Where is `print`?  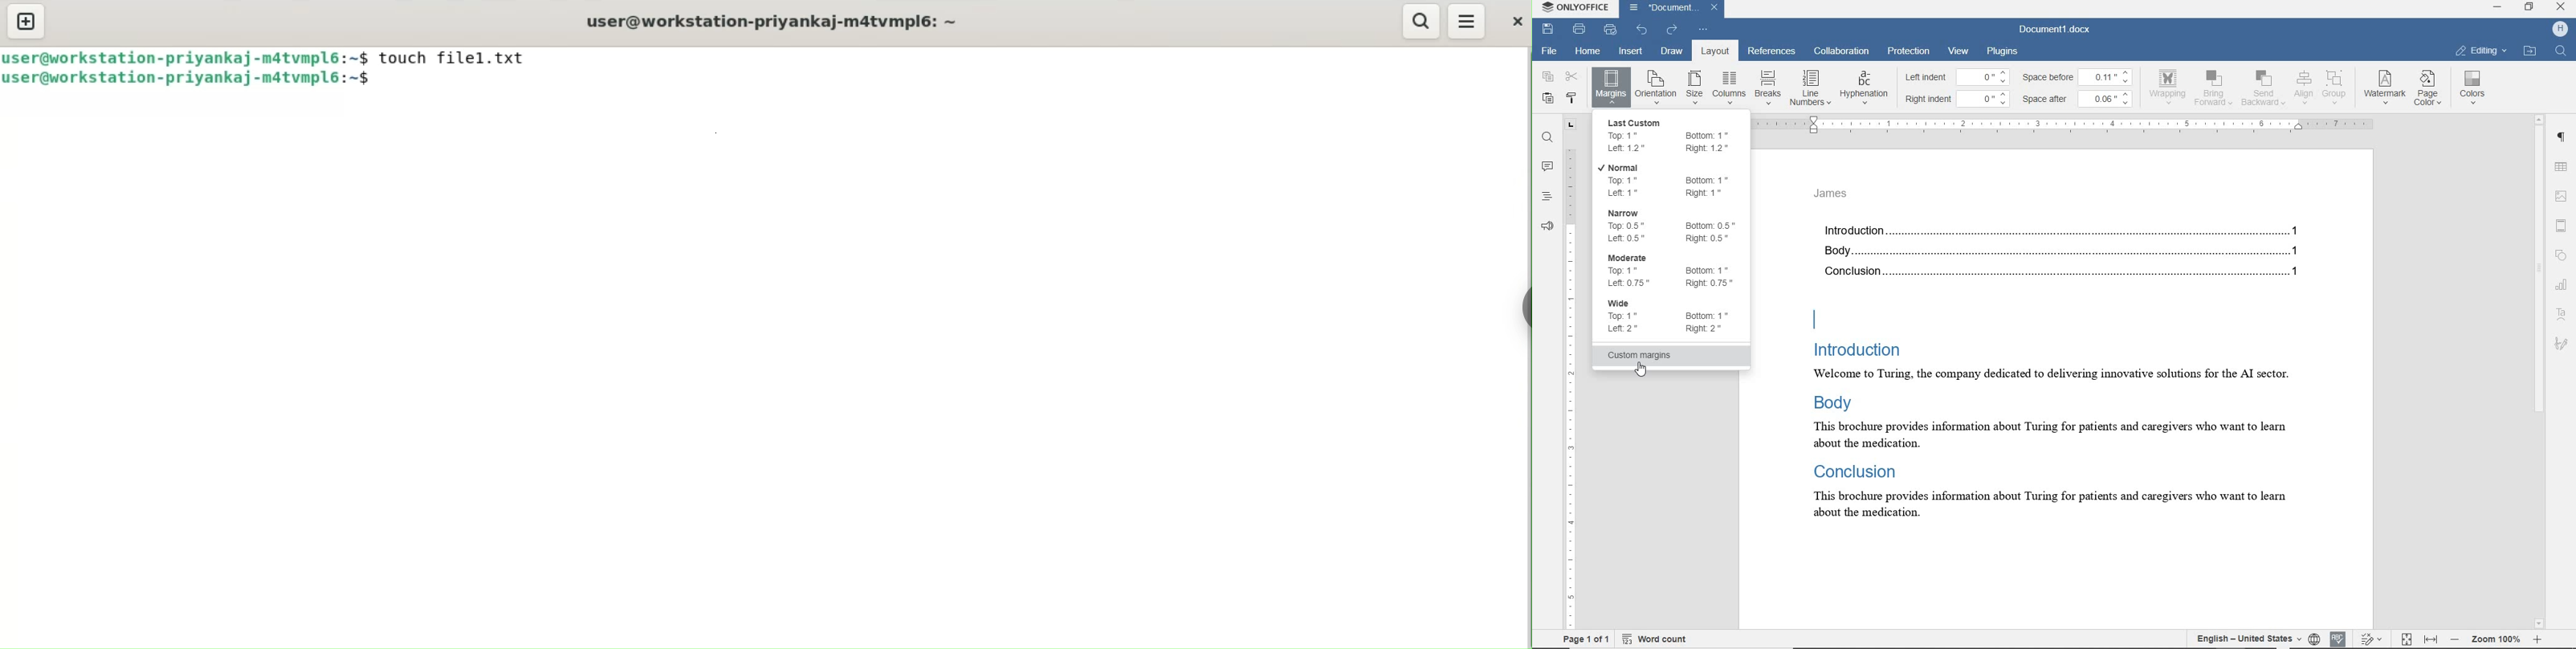
print is located at coordinates (1579, 29).